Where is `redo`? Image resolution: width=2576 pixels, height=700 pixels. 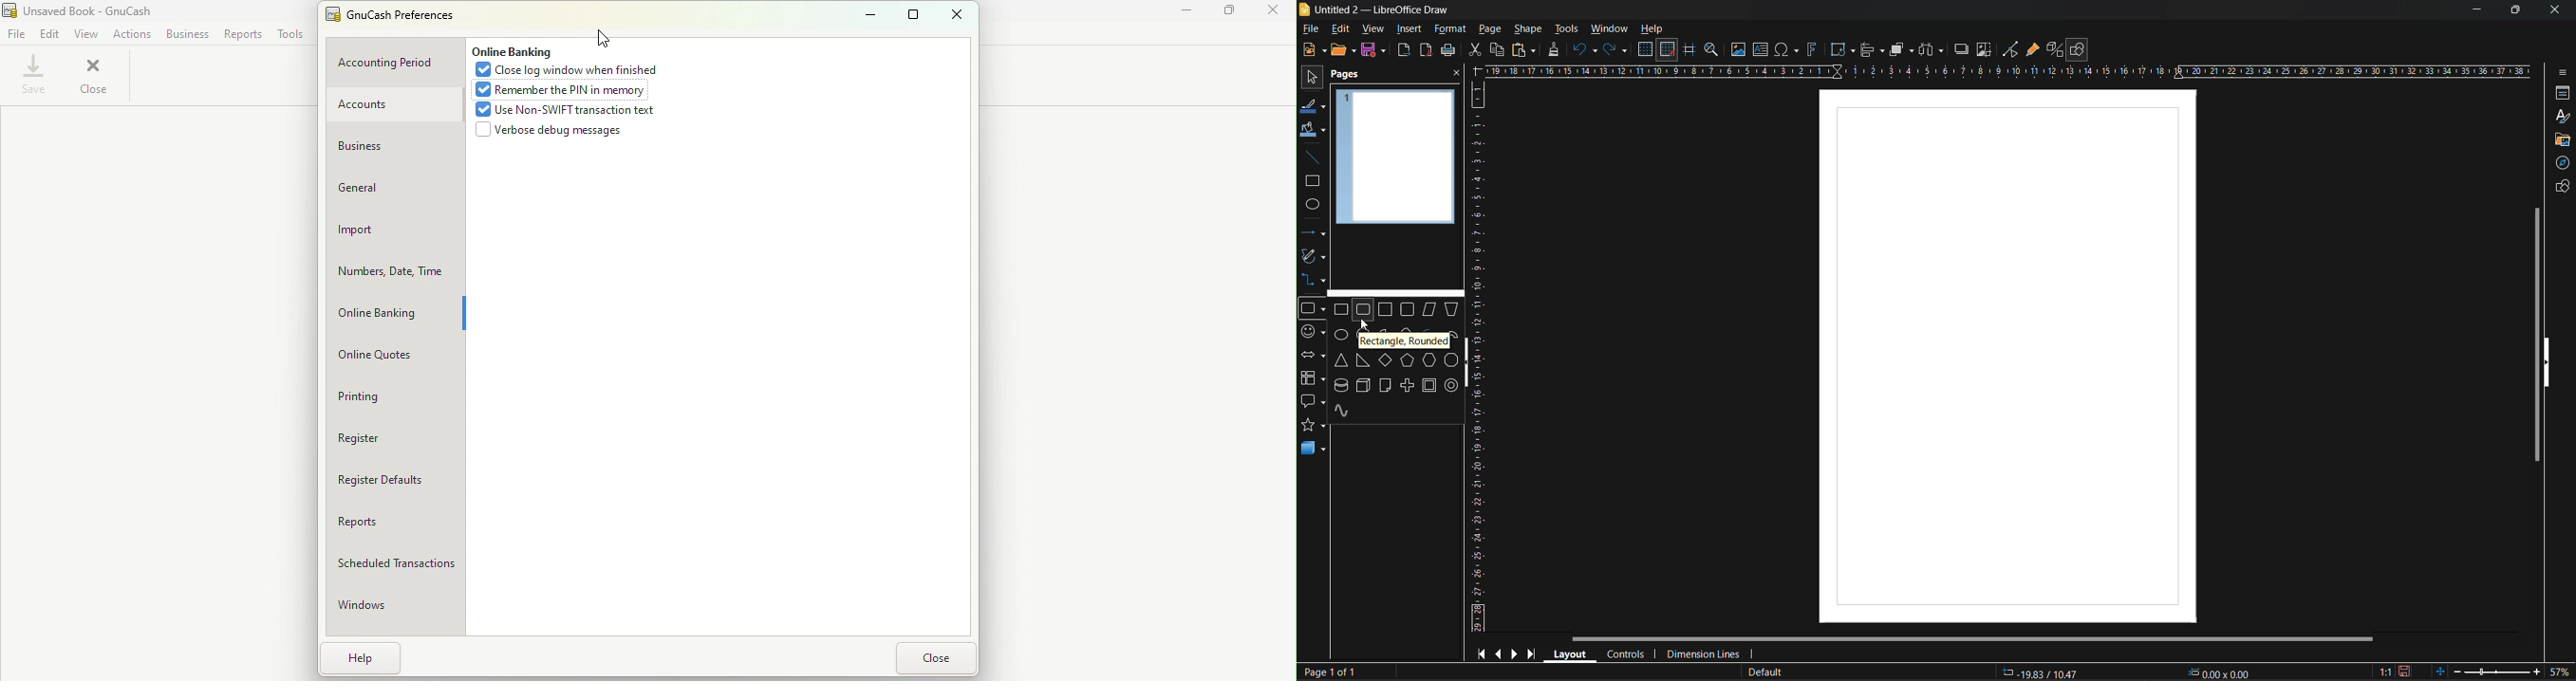
redo is located at coordinates (1616, 51).